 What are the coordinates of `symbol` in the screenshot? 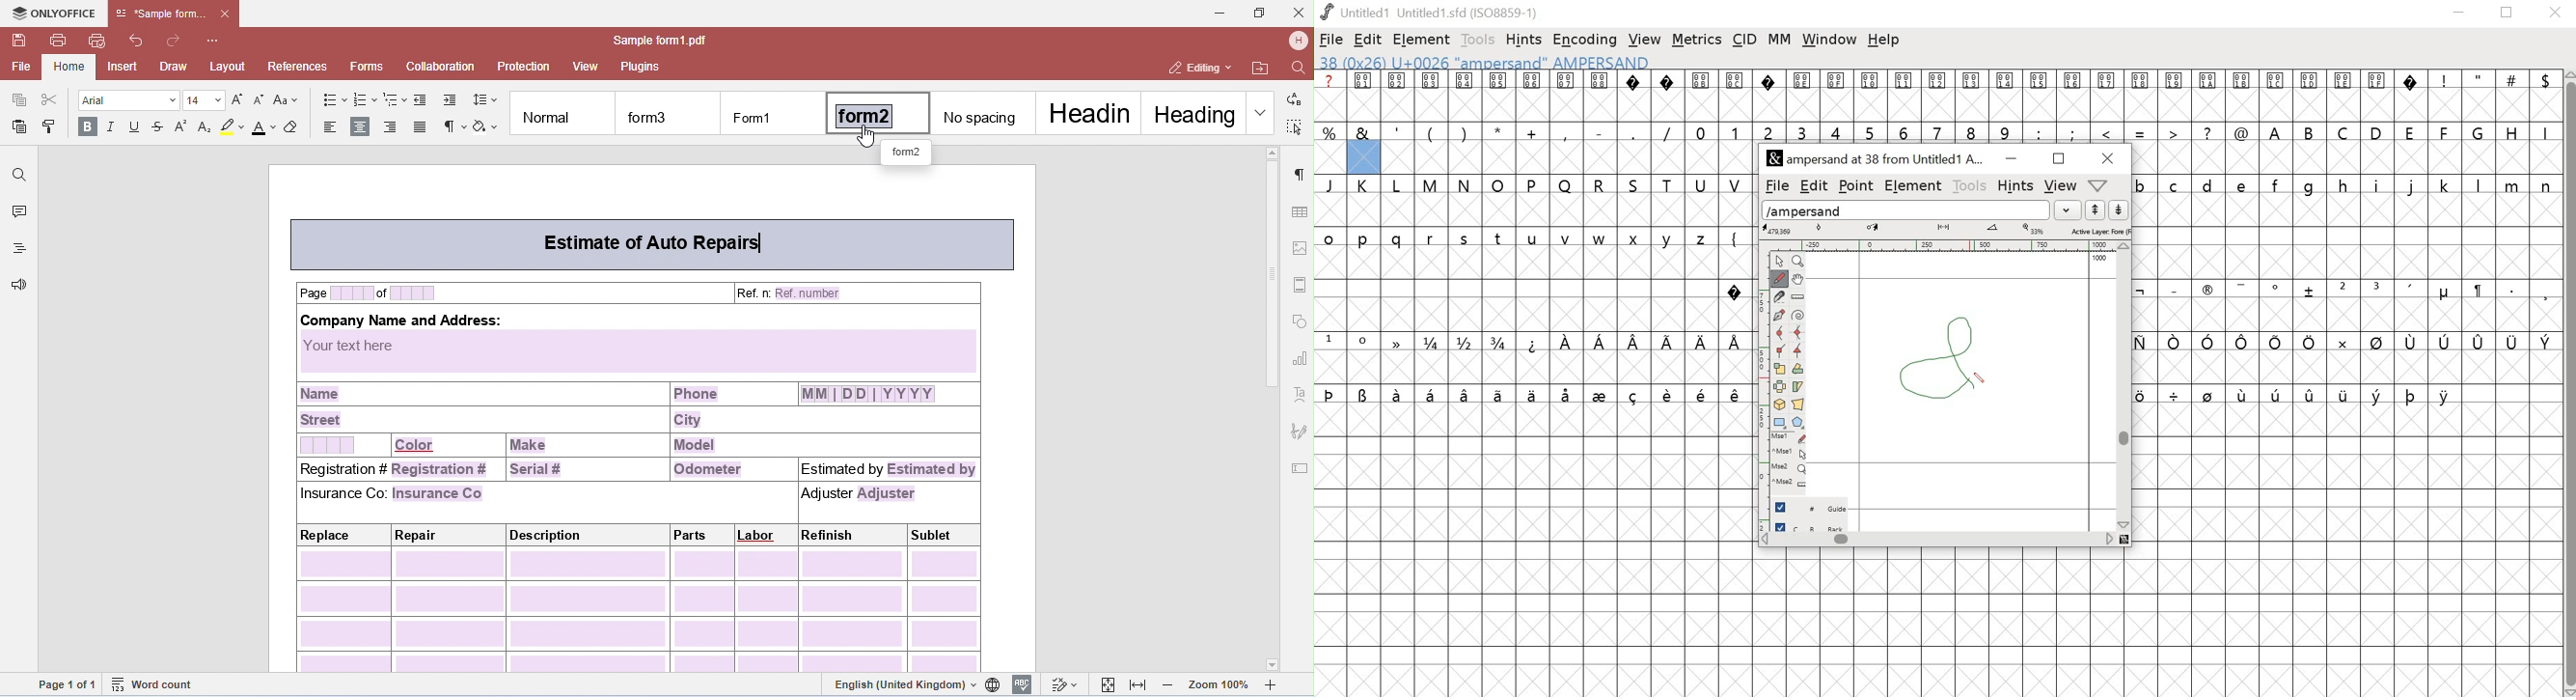 It's located at (2209, 394).